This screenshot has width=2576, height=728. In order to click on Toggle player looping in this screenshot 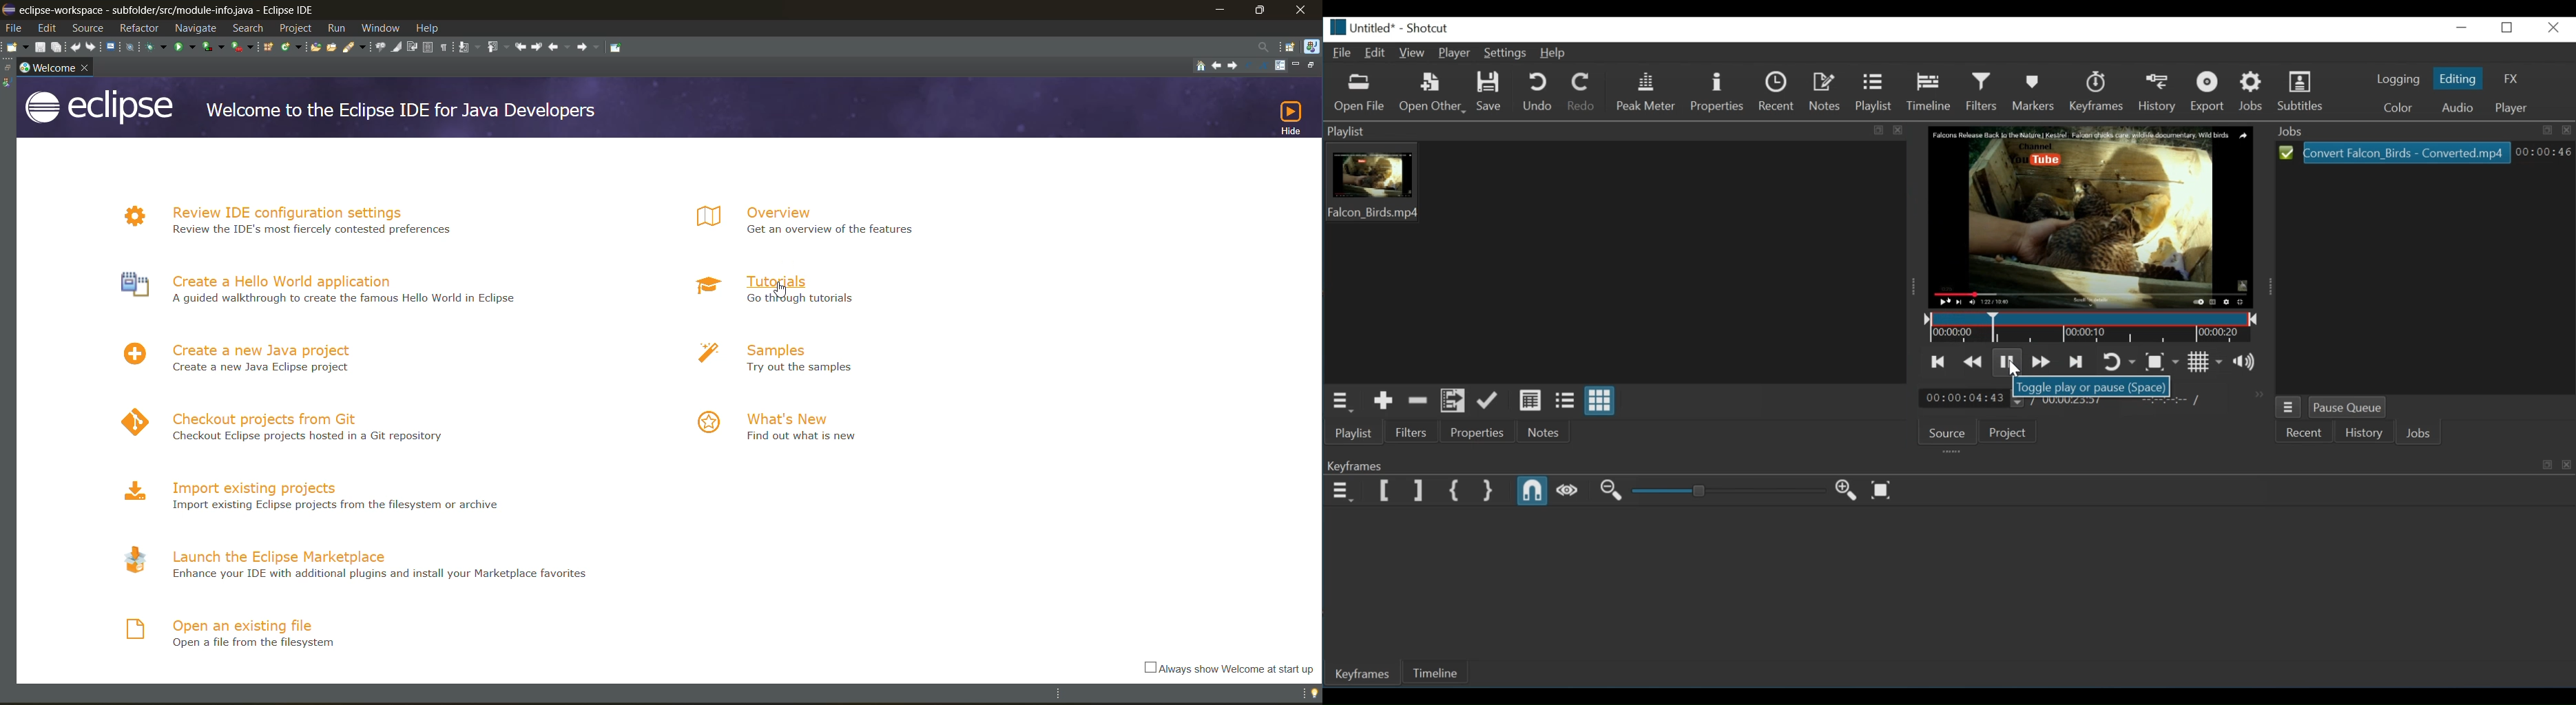, I will do `click(2117, 361)`.